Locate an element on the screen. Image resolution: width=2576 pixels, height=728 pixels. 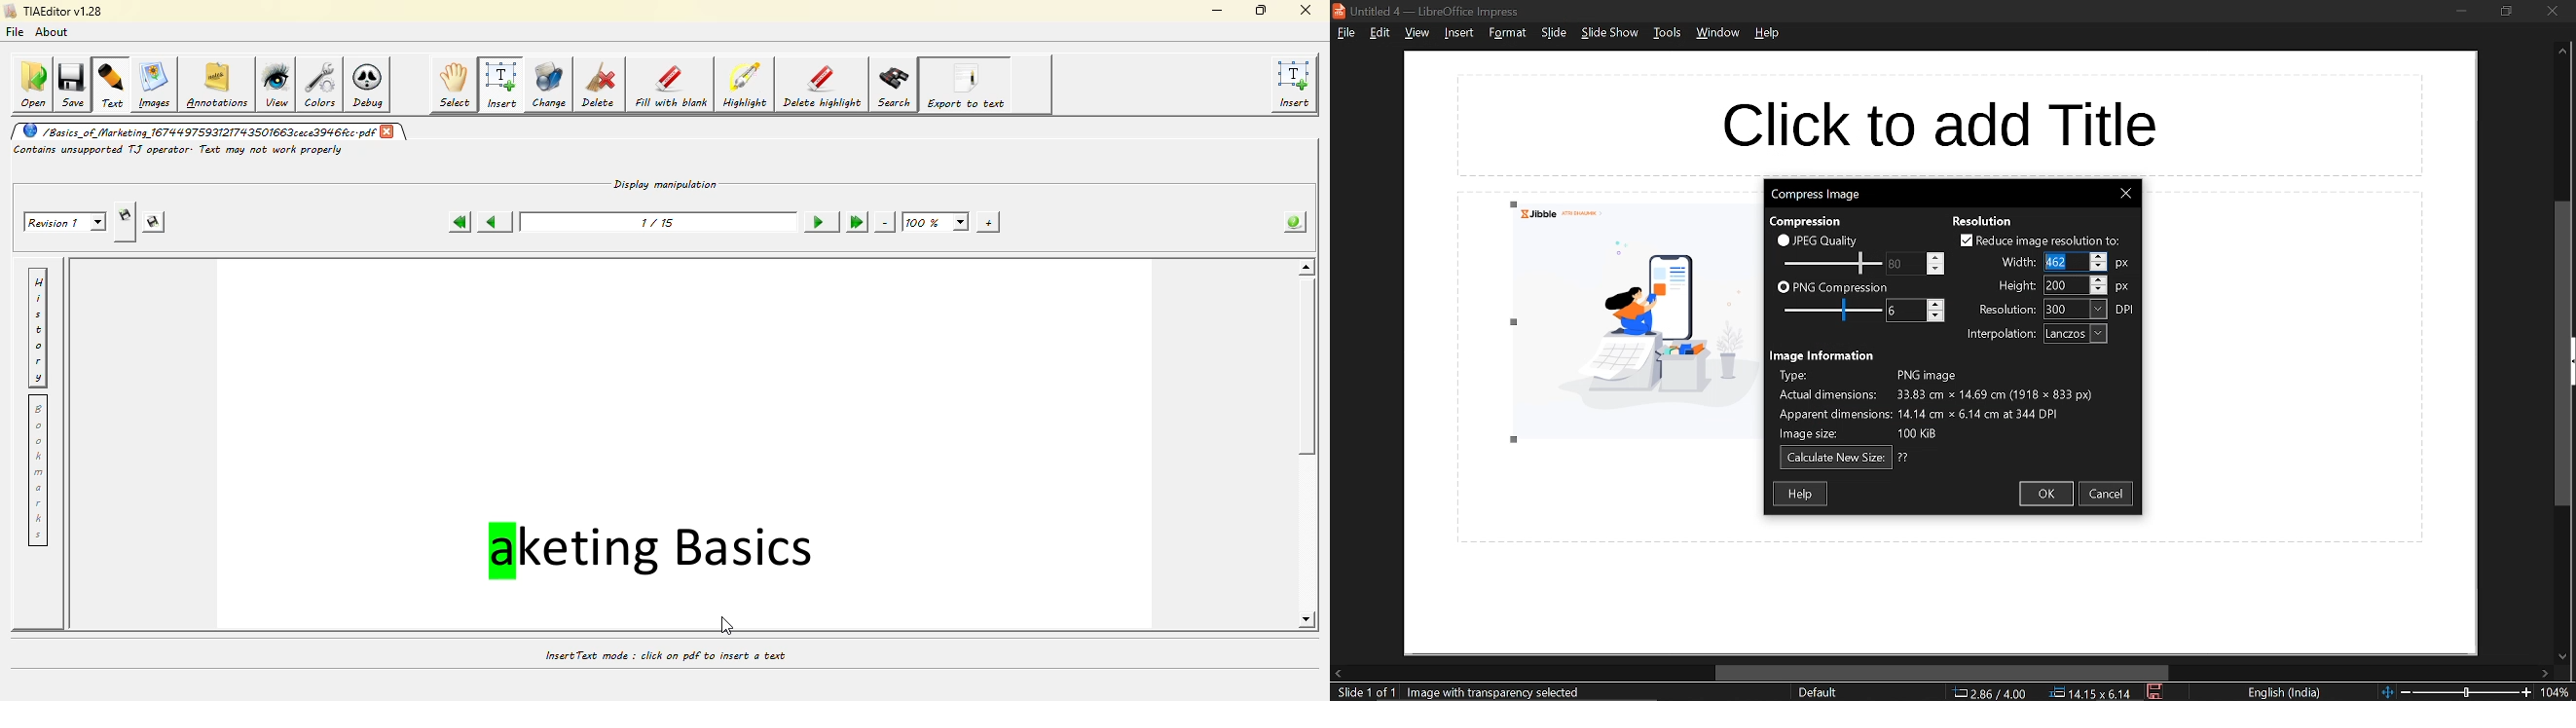
co-ordinate is located at coordinates (1990, 692).